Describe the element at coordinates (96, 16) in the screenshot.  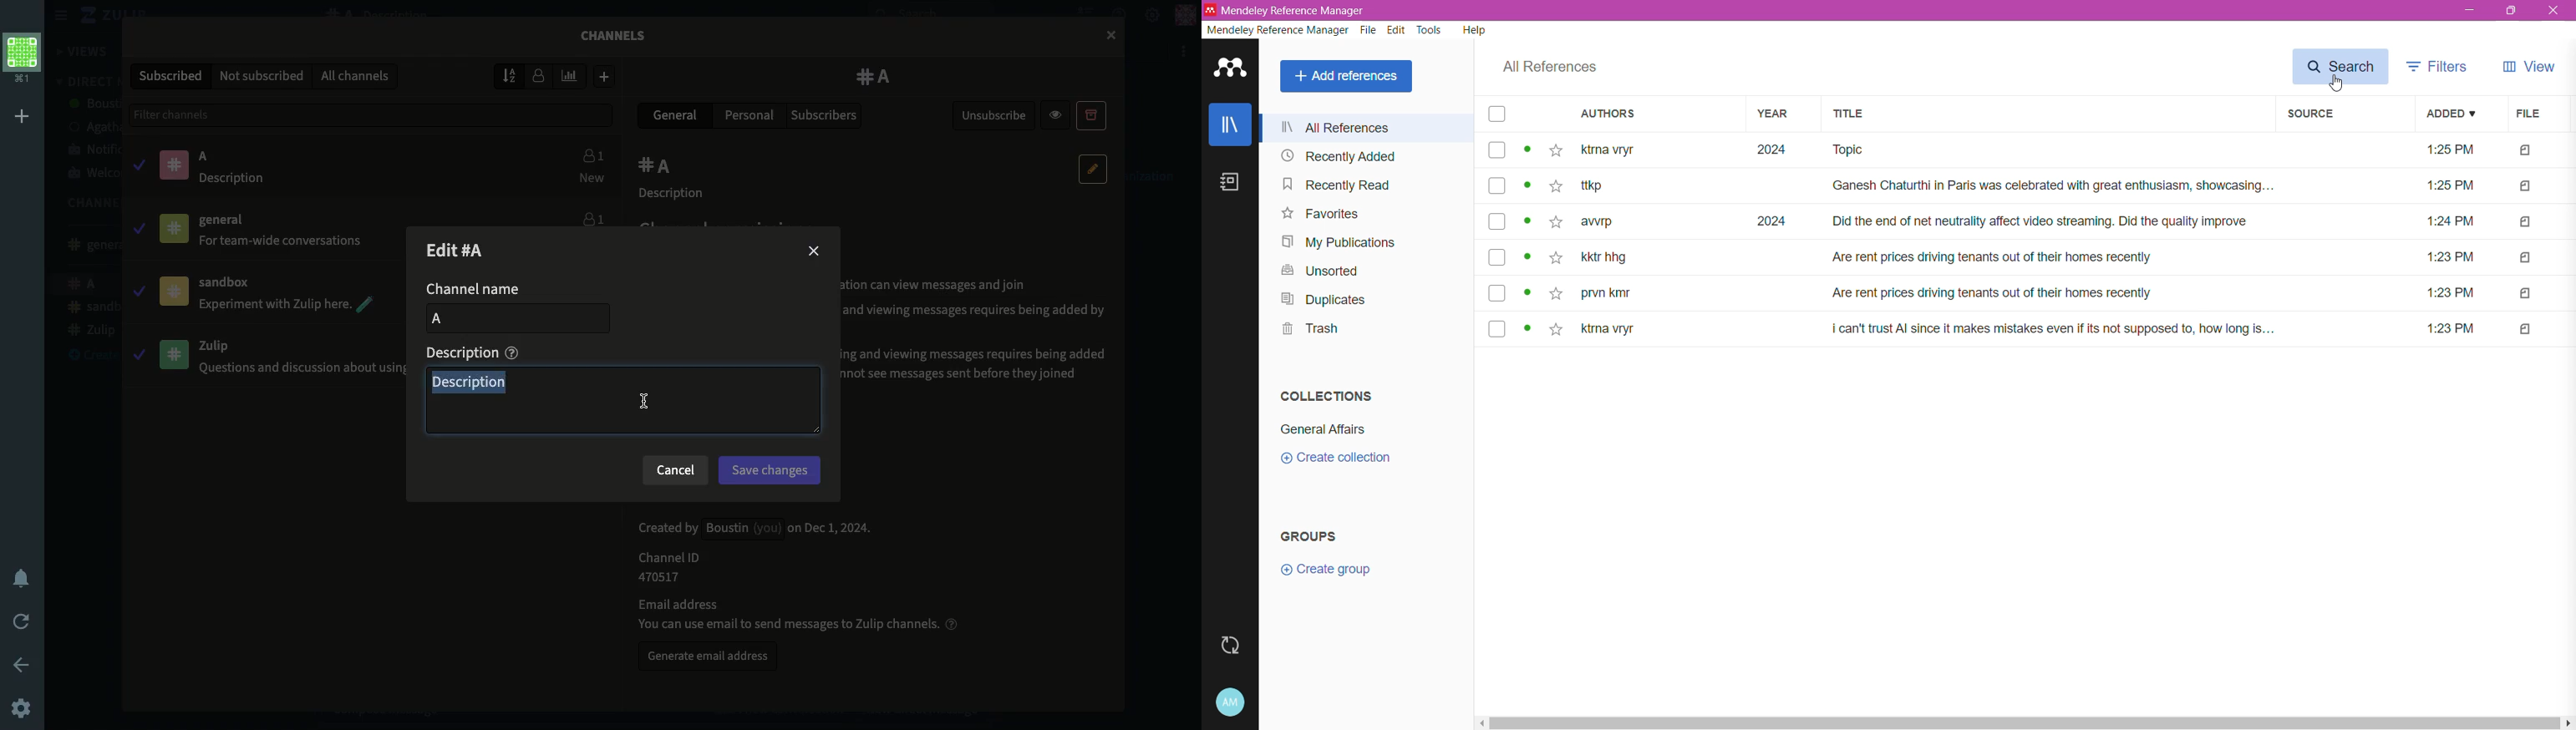
I see `Zulip` at that location.